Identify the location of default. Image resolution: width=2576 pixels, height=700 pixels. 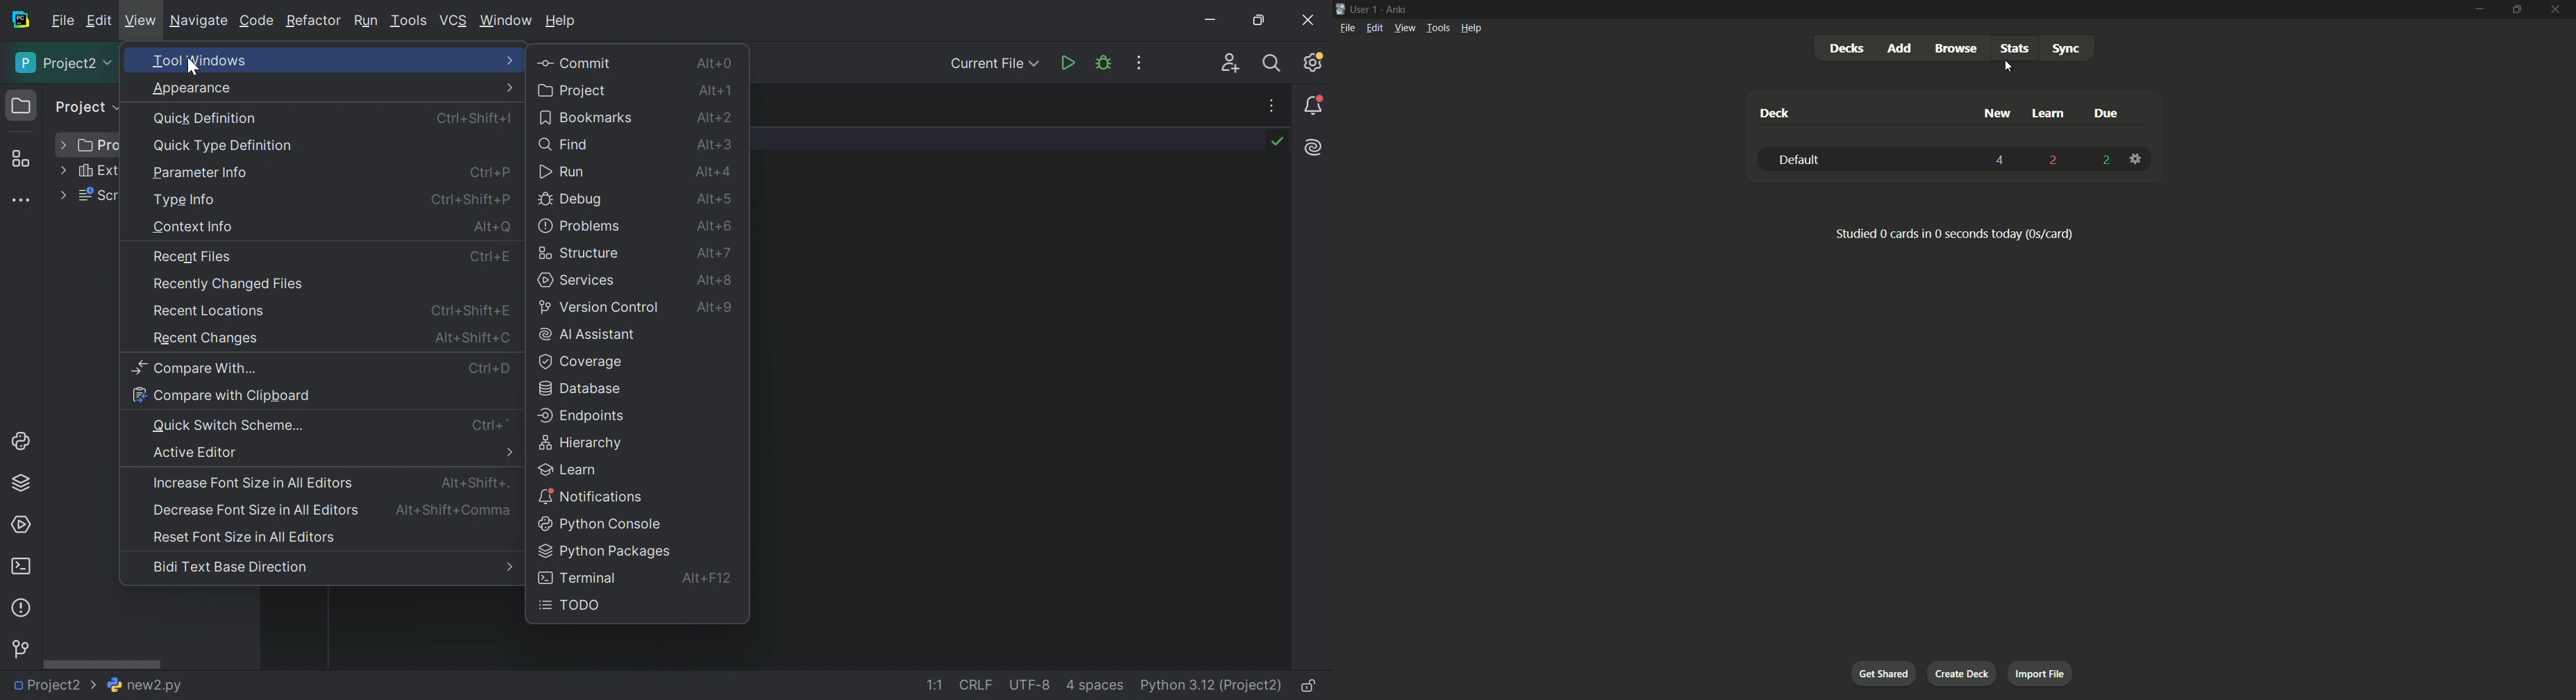
(1797, 159).